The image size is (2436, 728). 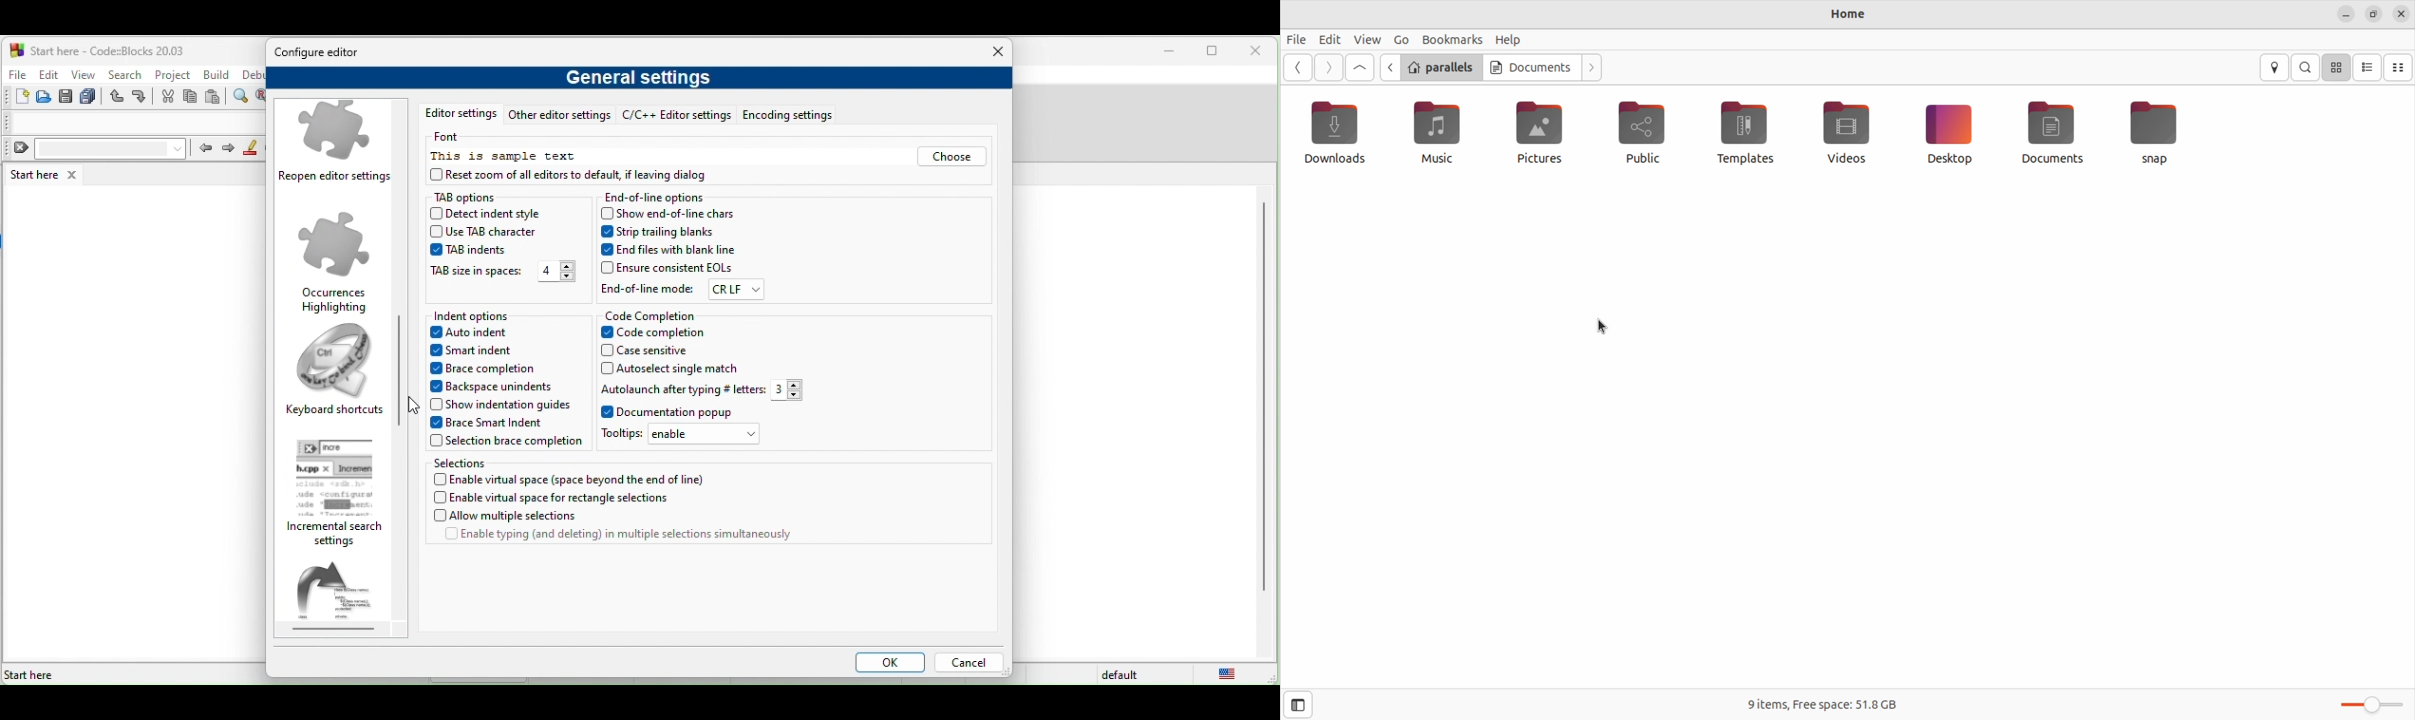 What do you see at coordinates (66, 97) in the screenshot?
I see `save` at bounding box center [66, 97].